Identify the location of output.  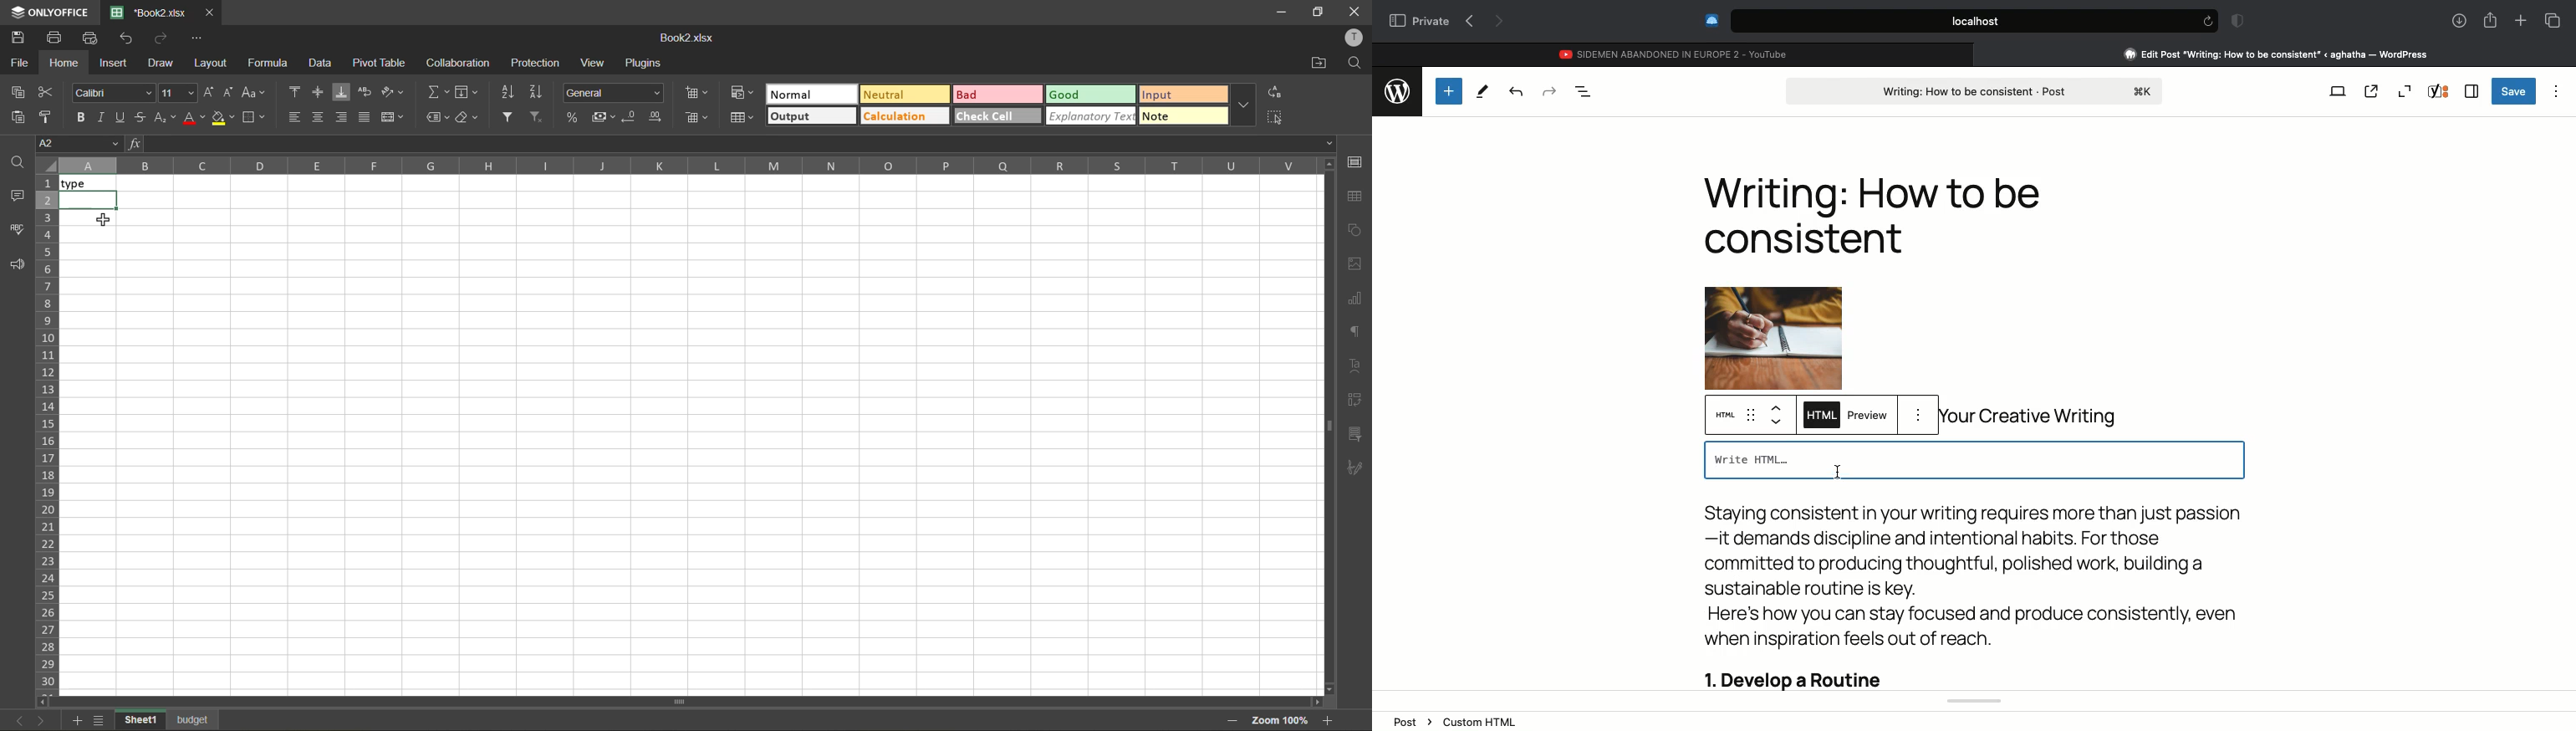
(812, 115).